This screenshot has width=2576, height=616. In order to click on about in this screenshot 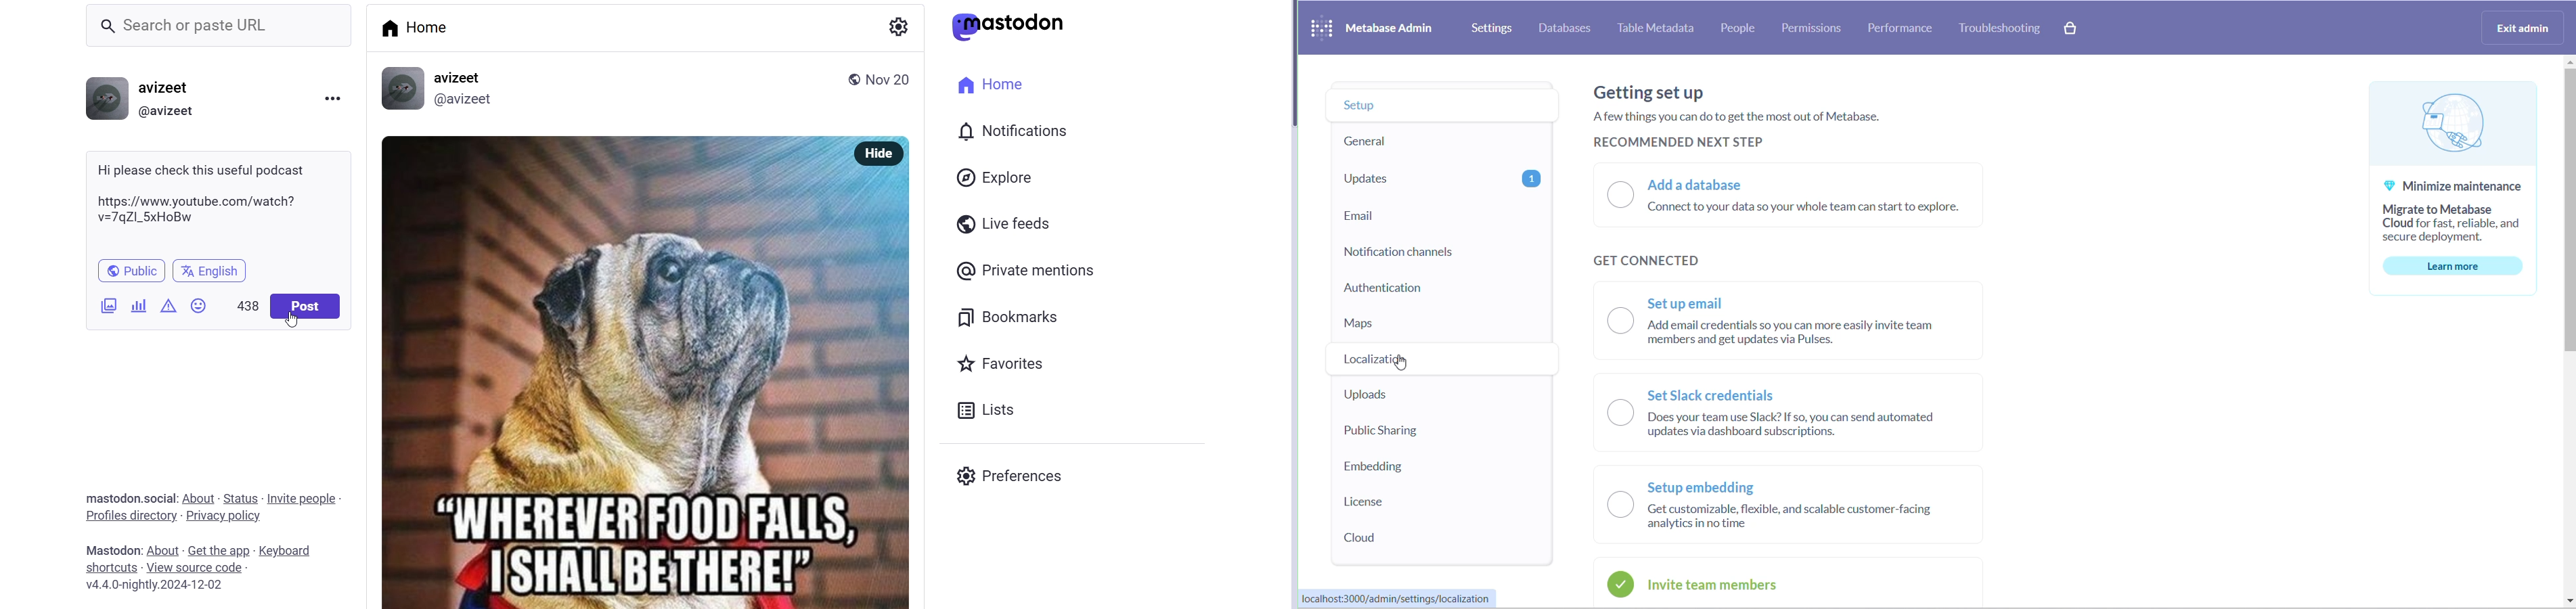, I will do `click(198, 498)`.